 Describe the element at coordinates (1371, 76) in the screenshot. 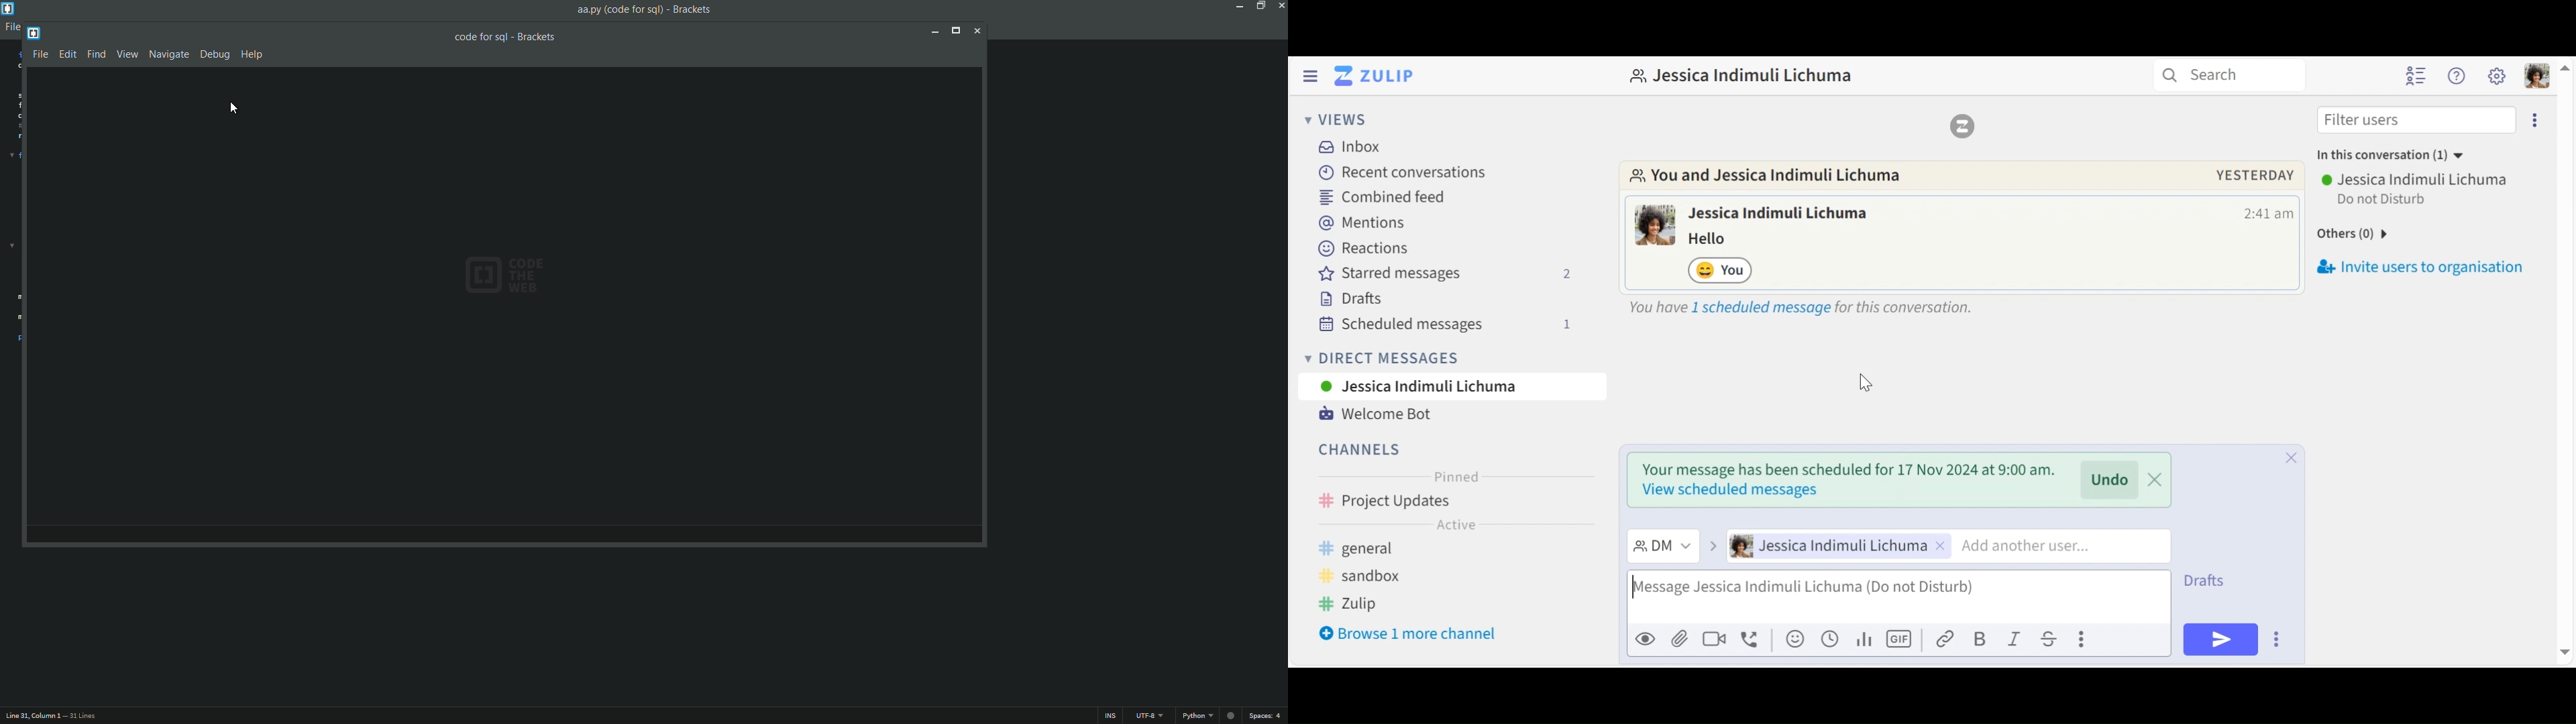

I see `Go to Home View` at that location.